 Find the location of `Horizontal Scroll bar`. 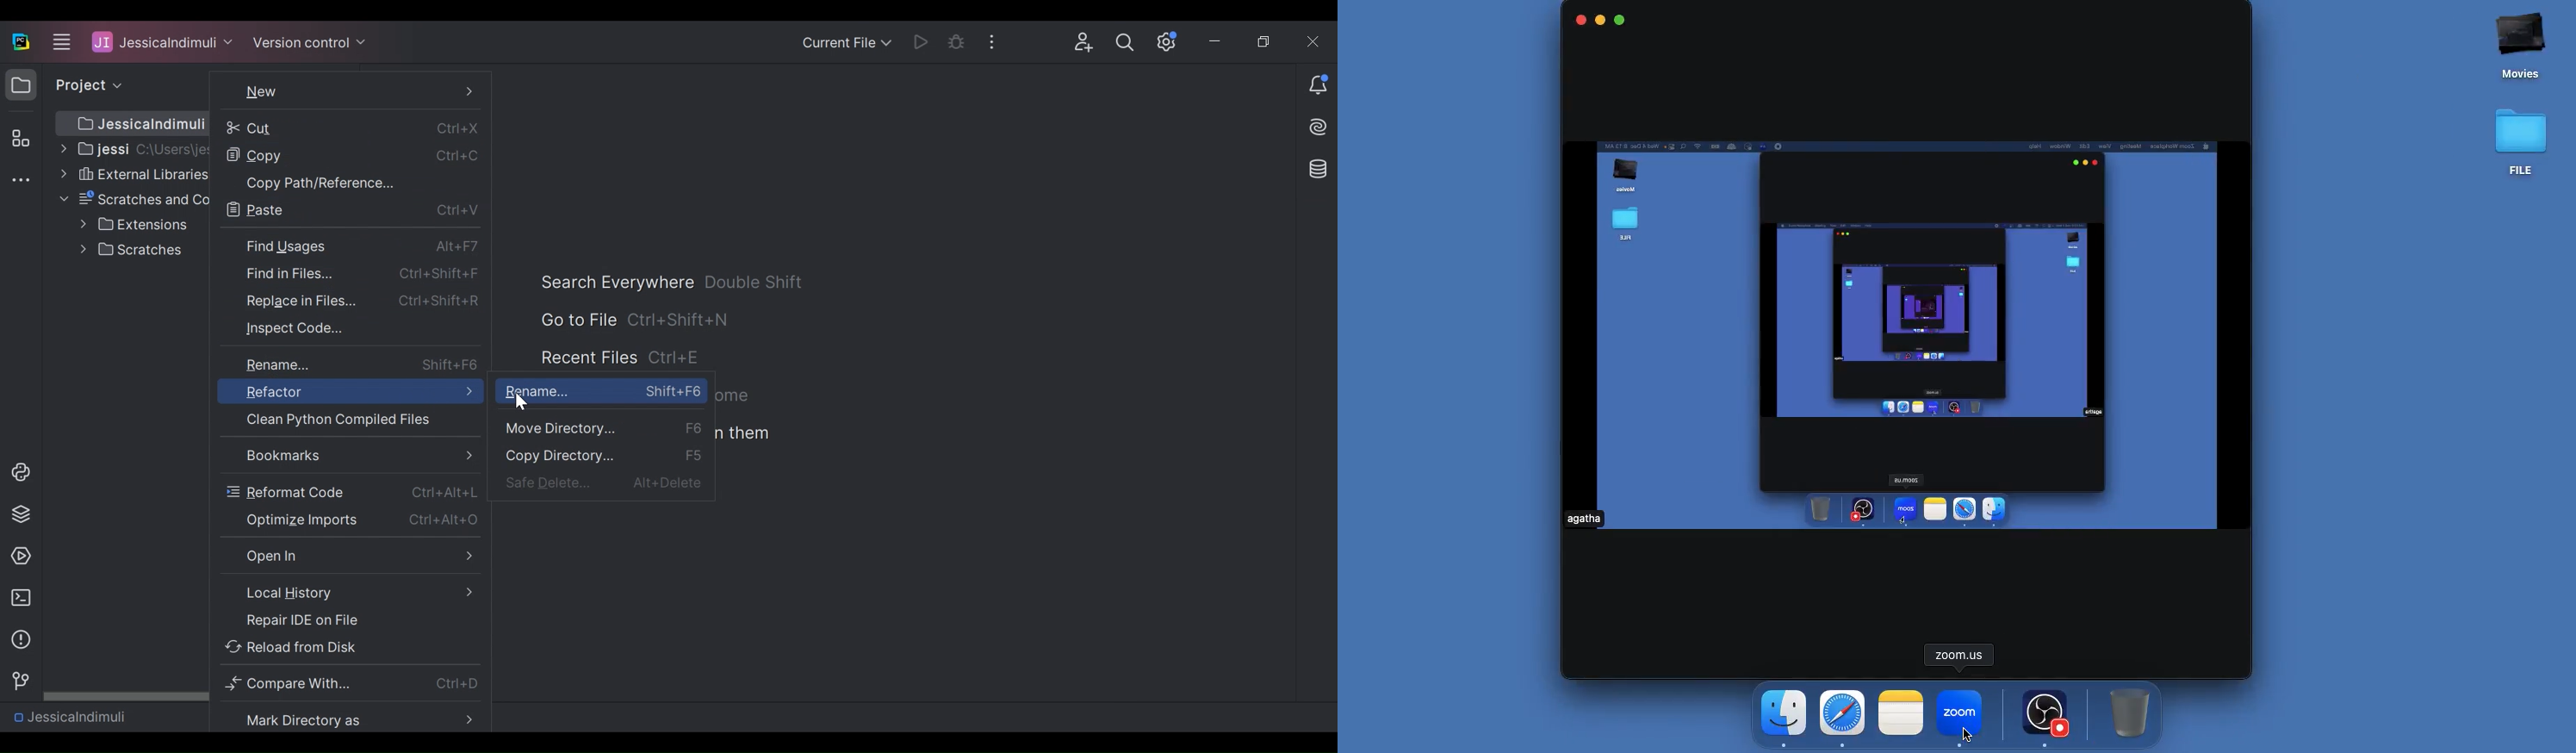

Horizontal Scroll bar is located at coordinates (124, 694).